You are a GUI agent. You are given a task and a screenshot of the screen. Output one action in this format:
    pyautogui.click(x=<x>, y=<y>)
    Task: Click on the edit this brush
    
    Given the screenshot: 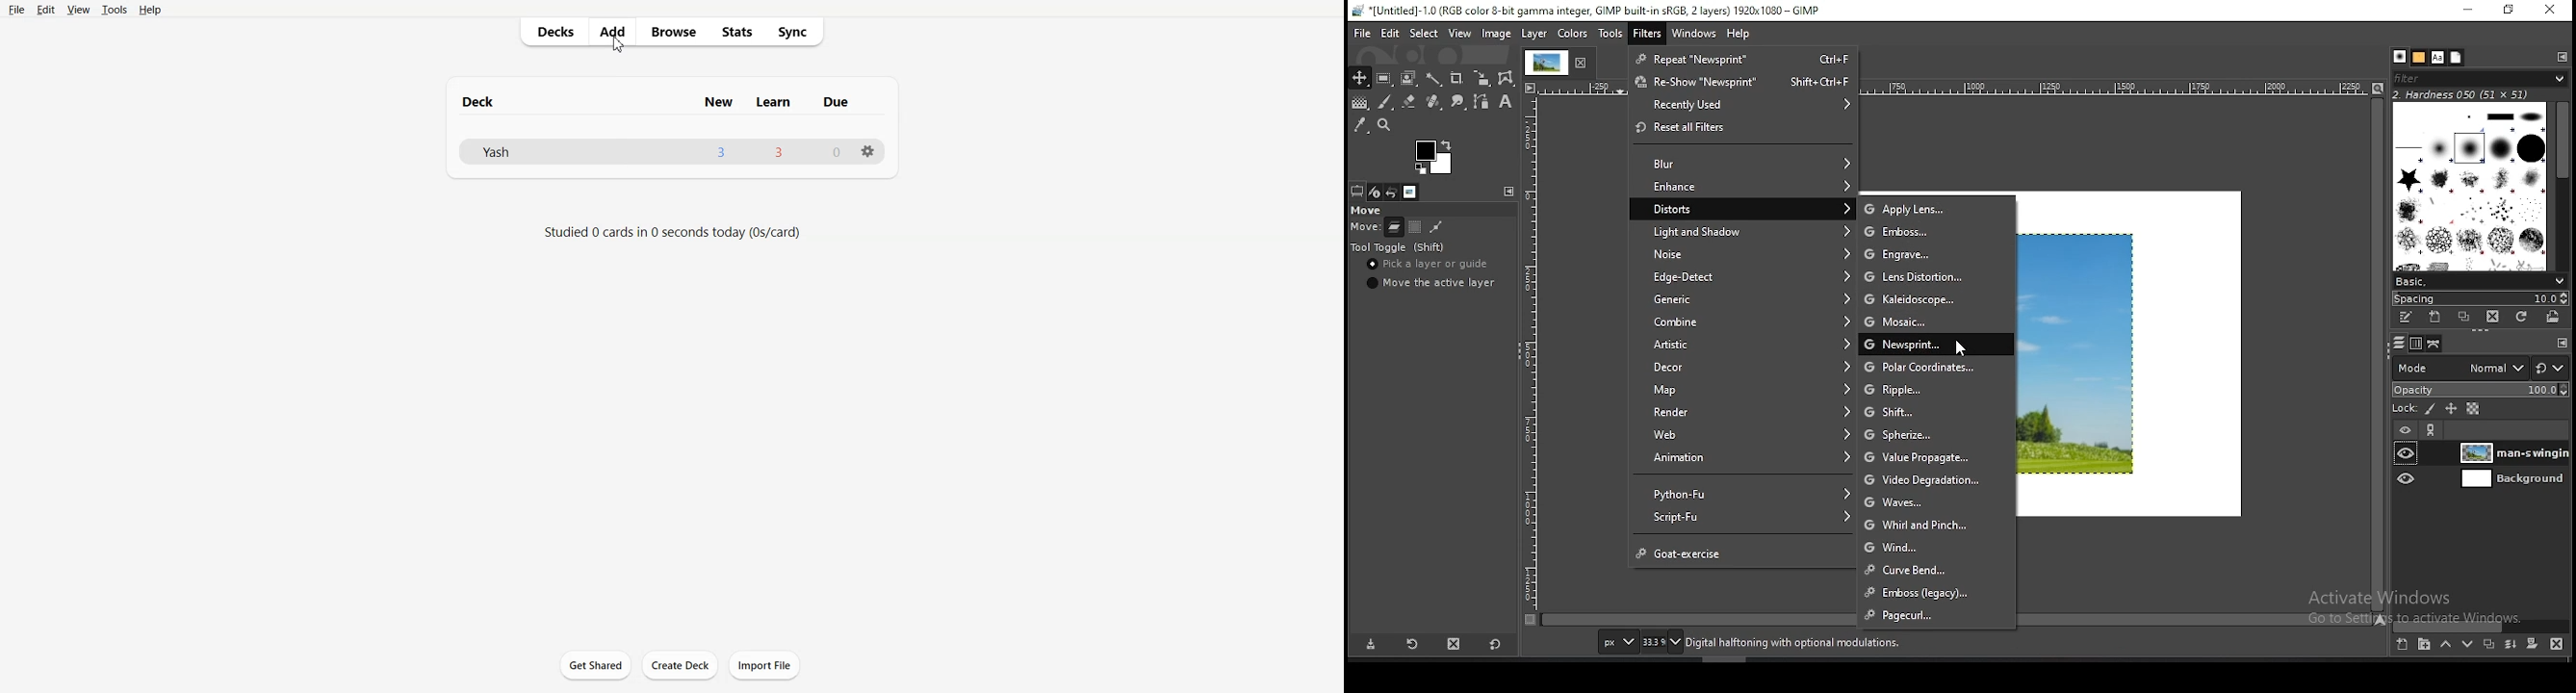 What is the action you would take?
    pyautogui.click(x=2407, y=319)
    